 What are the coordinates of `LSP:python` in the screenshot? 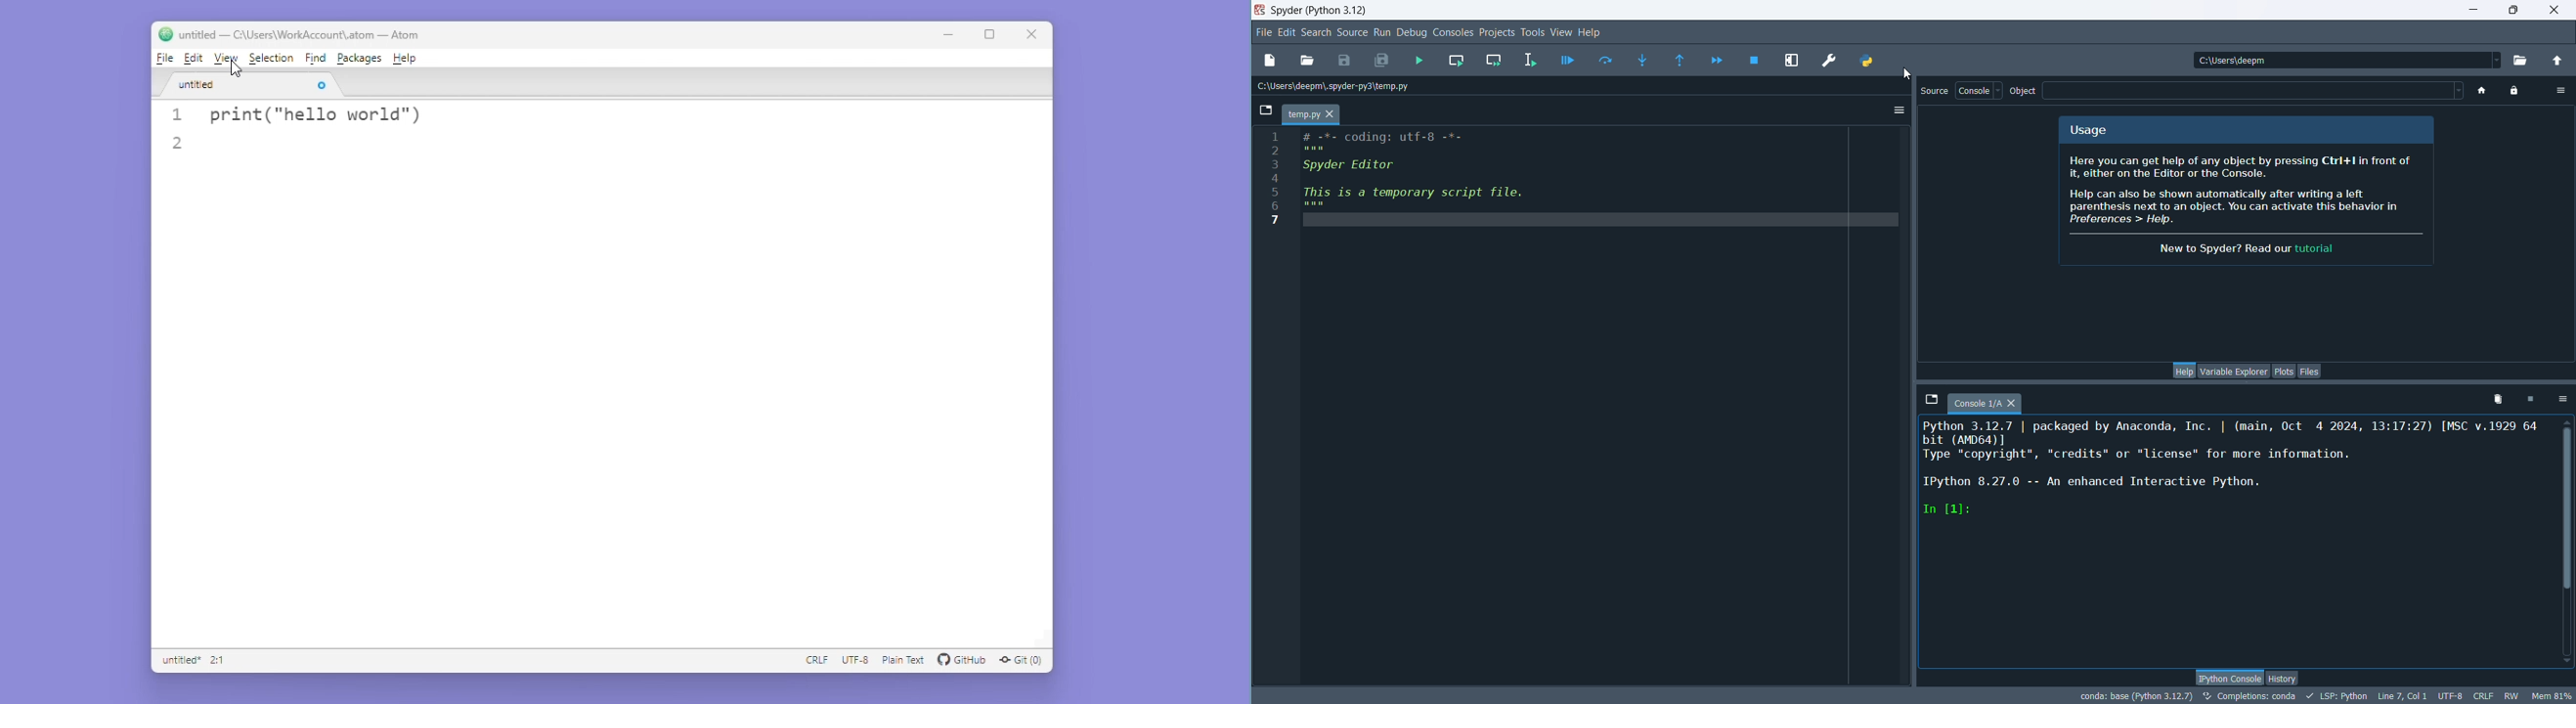 It's located at (2337, 696).